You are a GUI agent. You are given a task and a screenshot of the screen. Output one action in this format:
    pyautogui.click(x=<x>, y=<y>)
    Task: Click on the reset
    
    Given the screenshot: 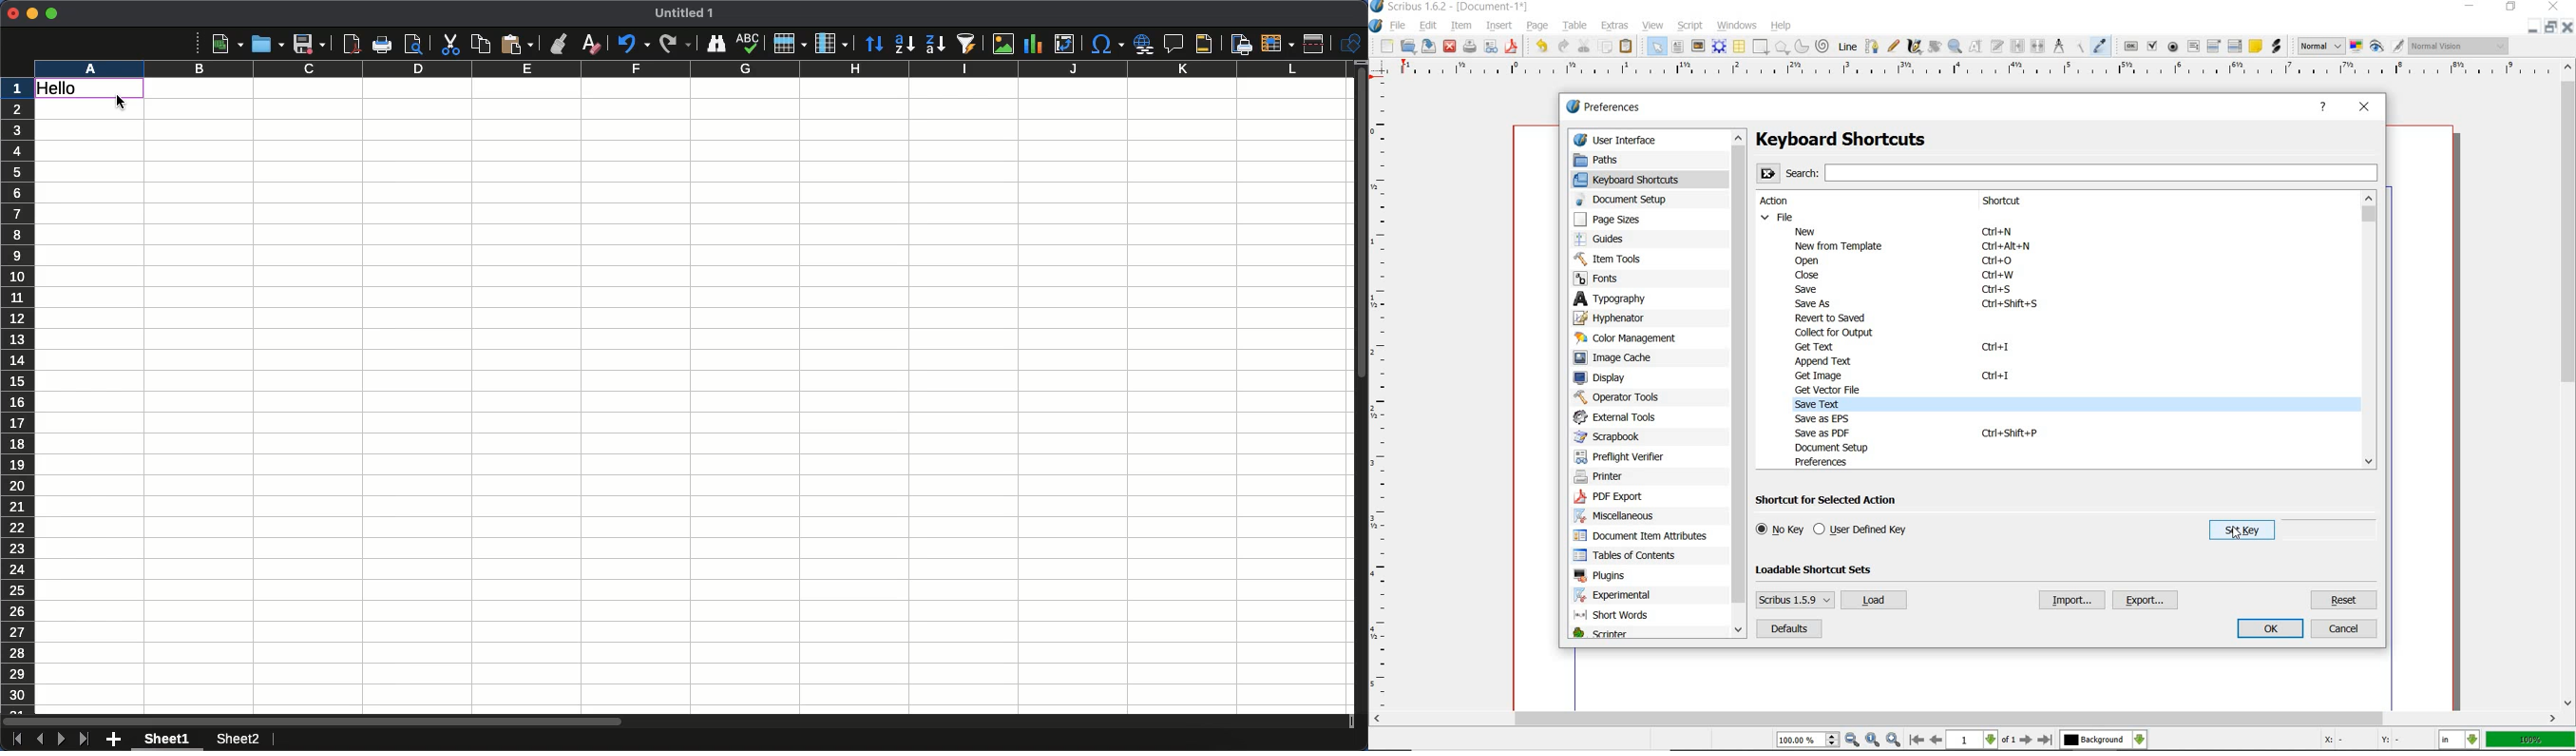 What is the action you would take?
    pyautogui.click(x=2345, y=600)
    